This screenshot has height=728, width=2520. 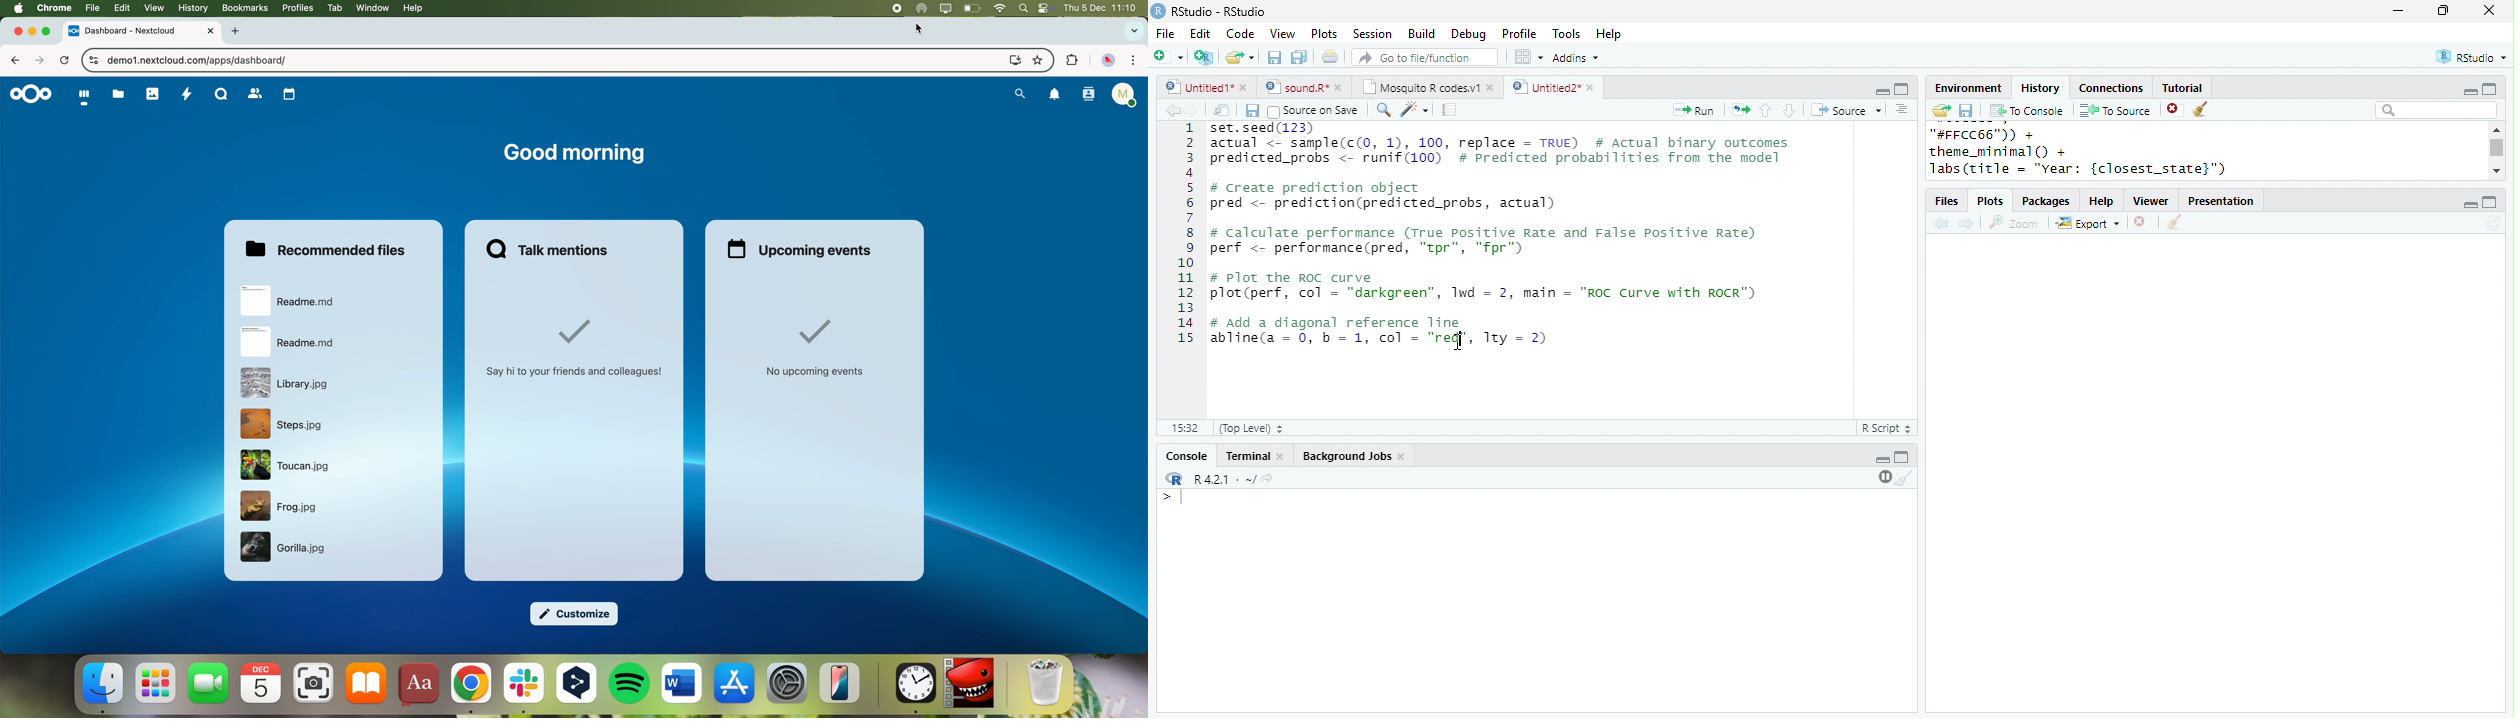 What do you see at coordinates (578, 688) in the screenshot?
I see `DeepL` at bounding box center [578, 688].